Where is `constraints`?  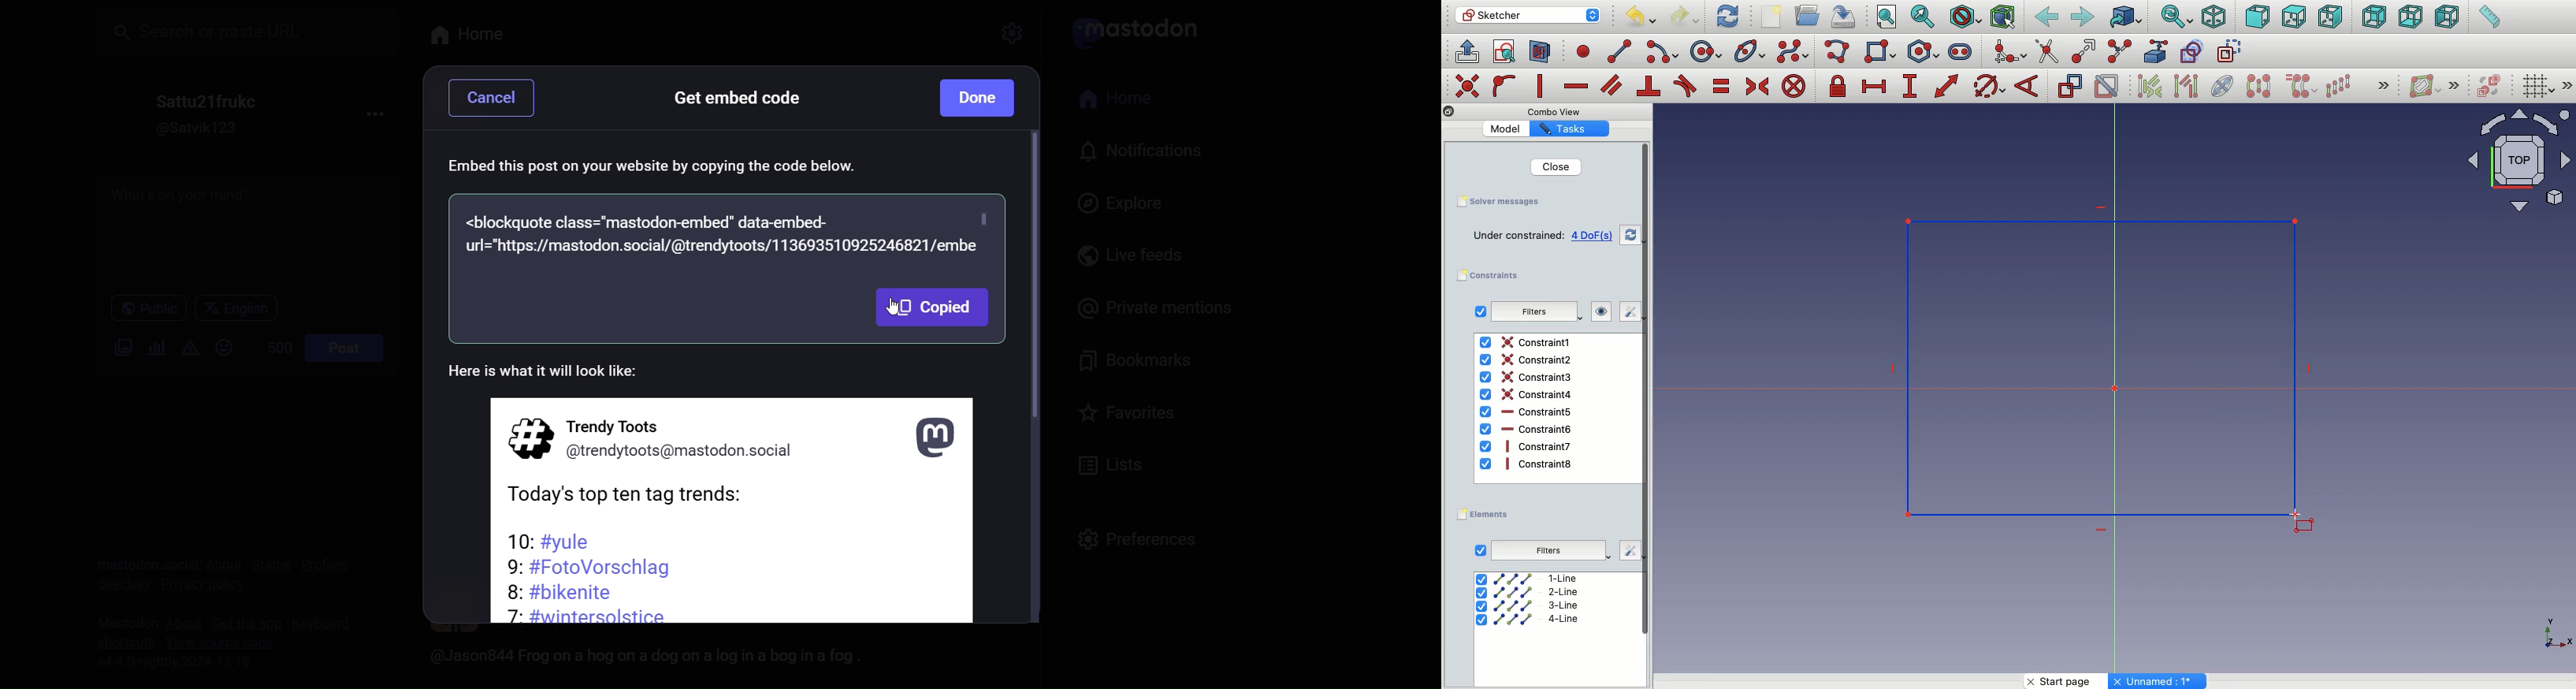
constraints is located at coordinates (1492, 276).